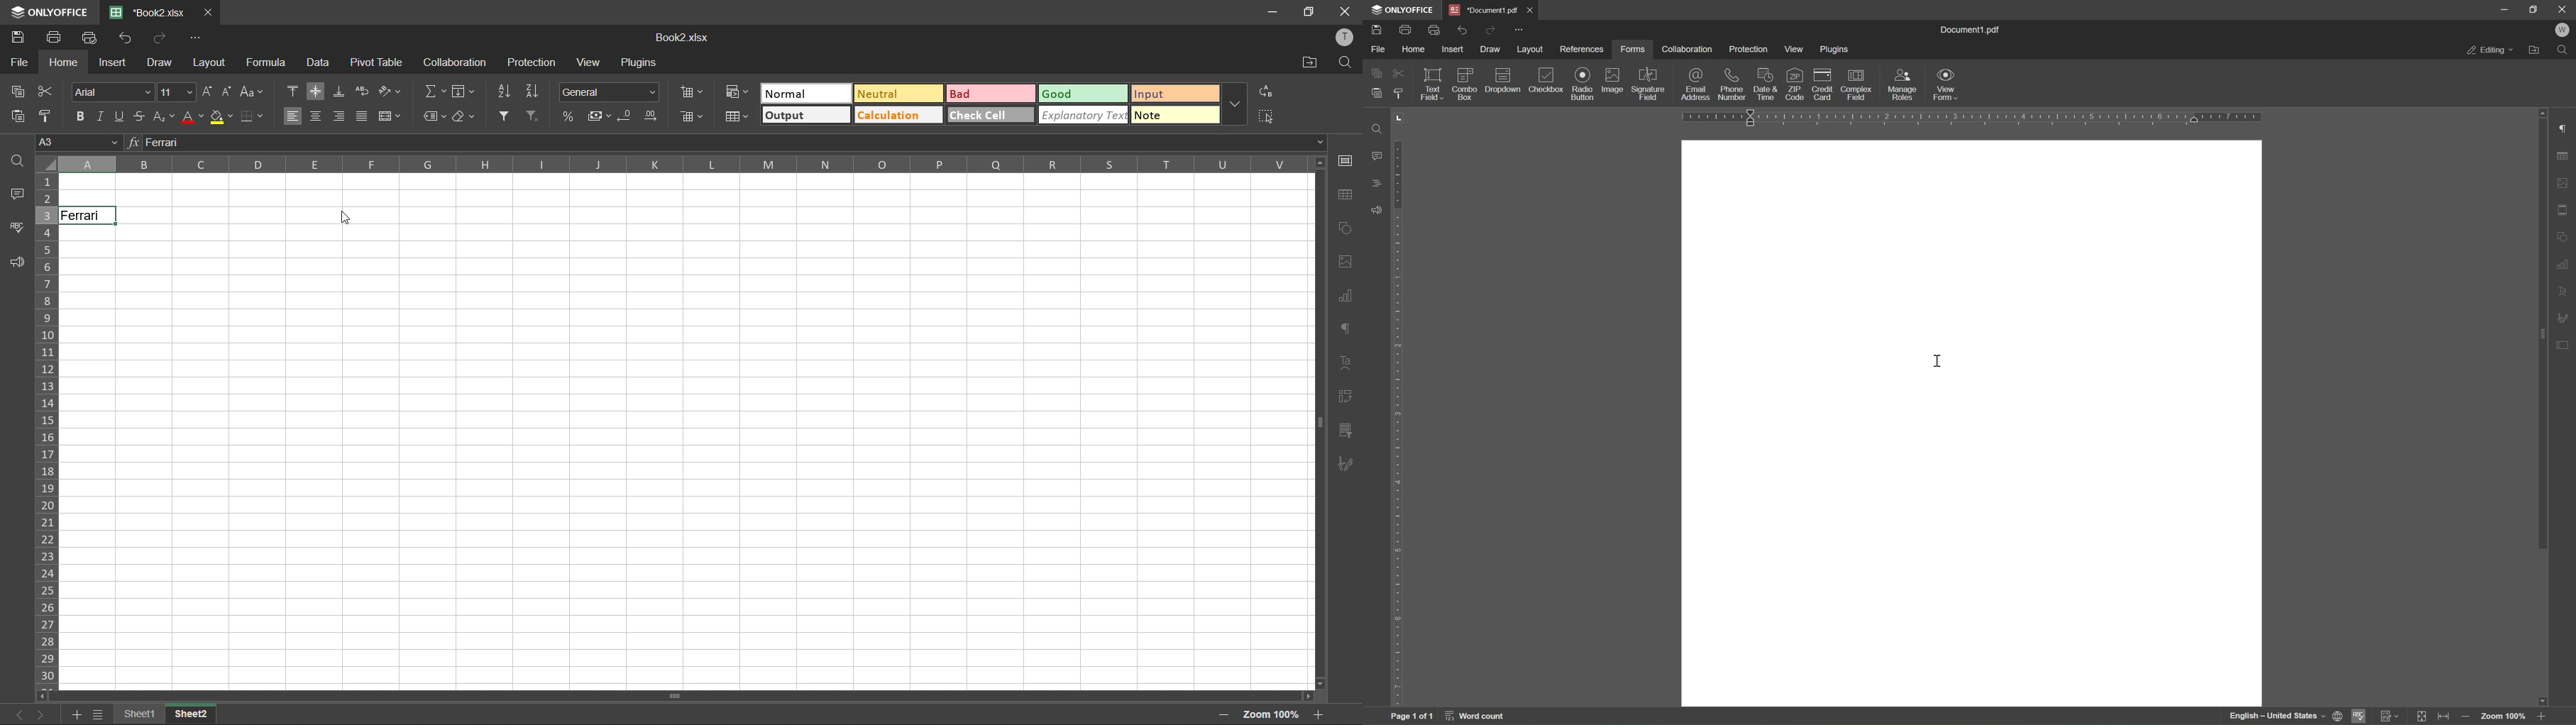 Image resolution: width=2576 pixels, height=728 pixels. Describe the element at coordinates (686, 38) in the screenshot. I see `file name` at that location.